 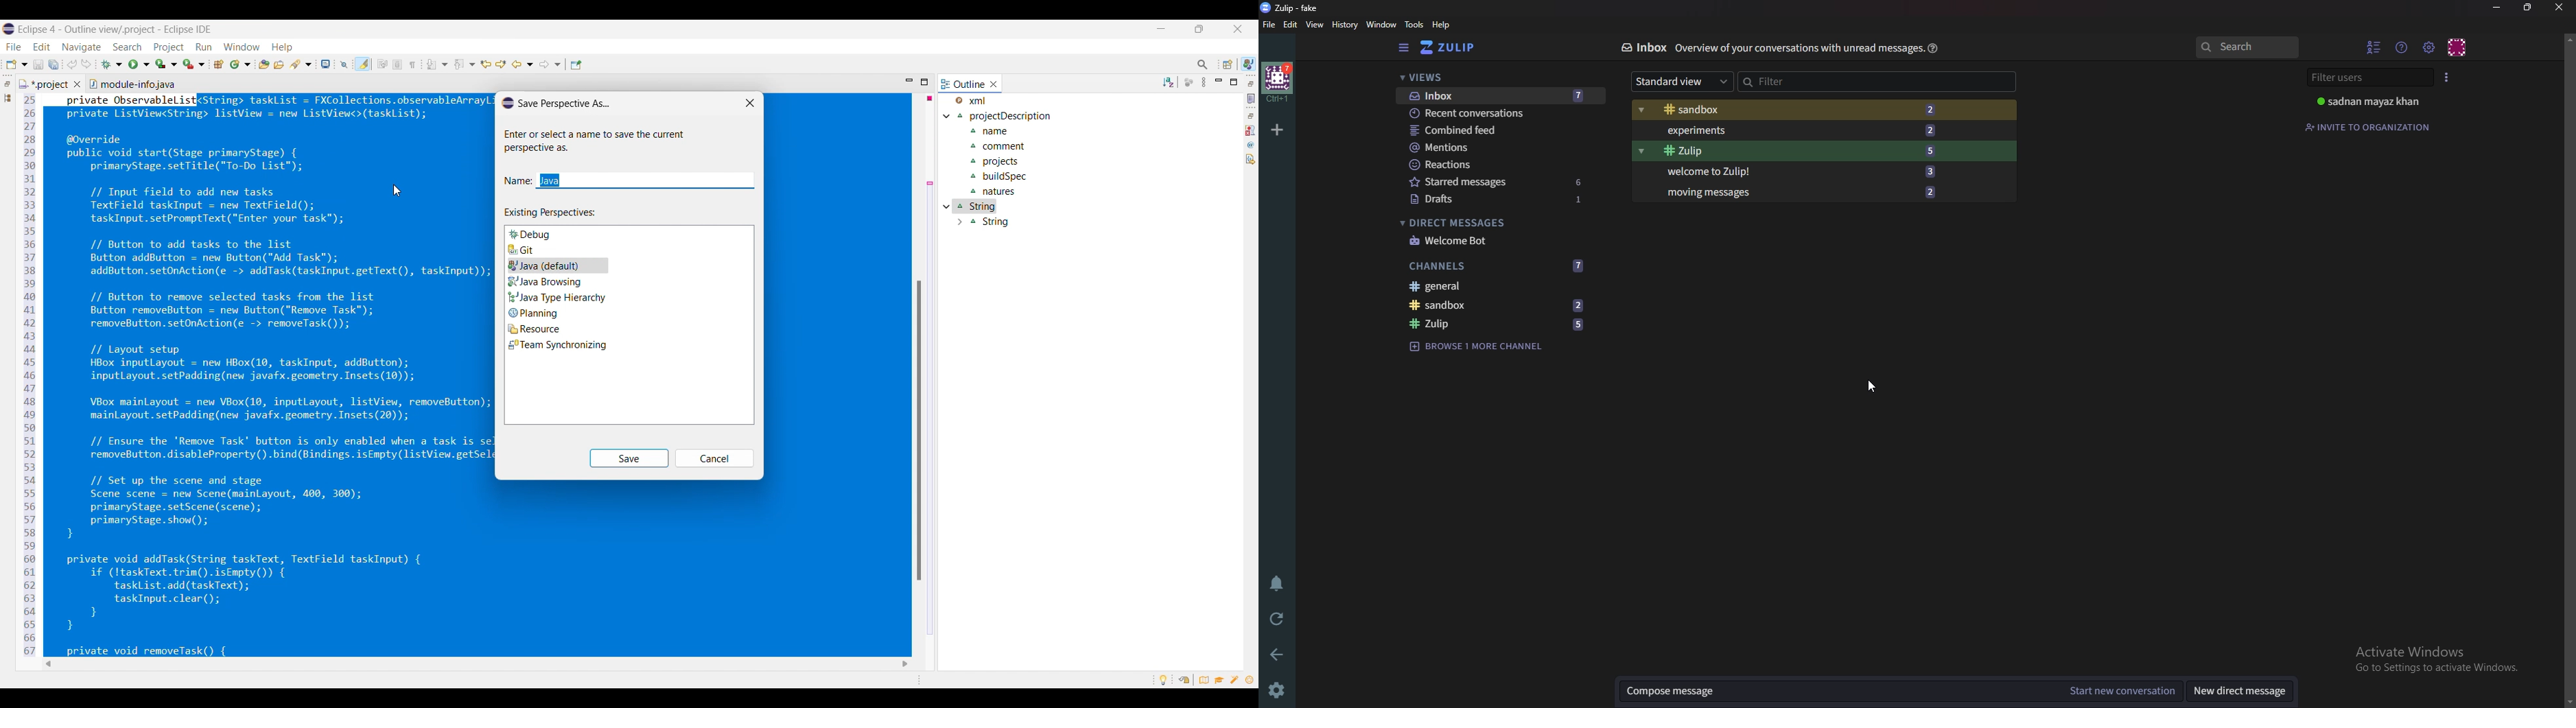 What do you see at coordinates (1277, 582) in the screenshot?
I see `Enable do not disturb` at bounding box center [1277, 582].